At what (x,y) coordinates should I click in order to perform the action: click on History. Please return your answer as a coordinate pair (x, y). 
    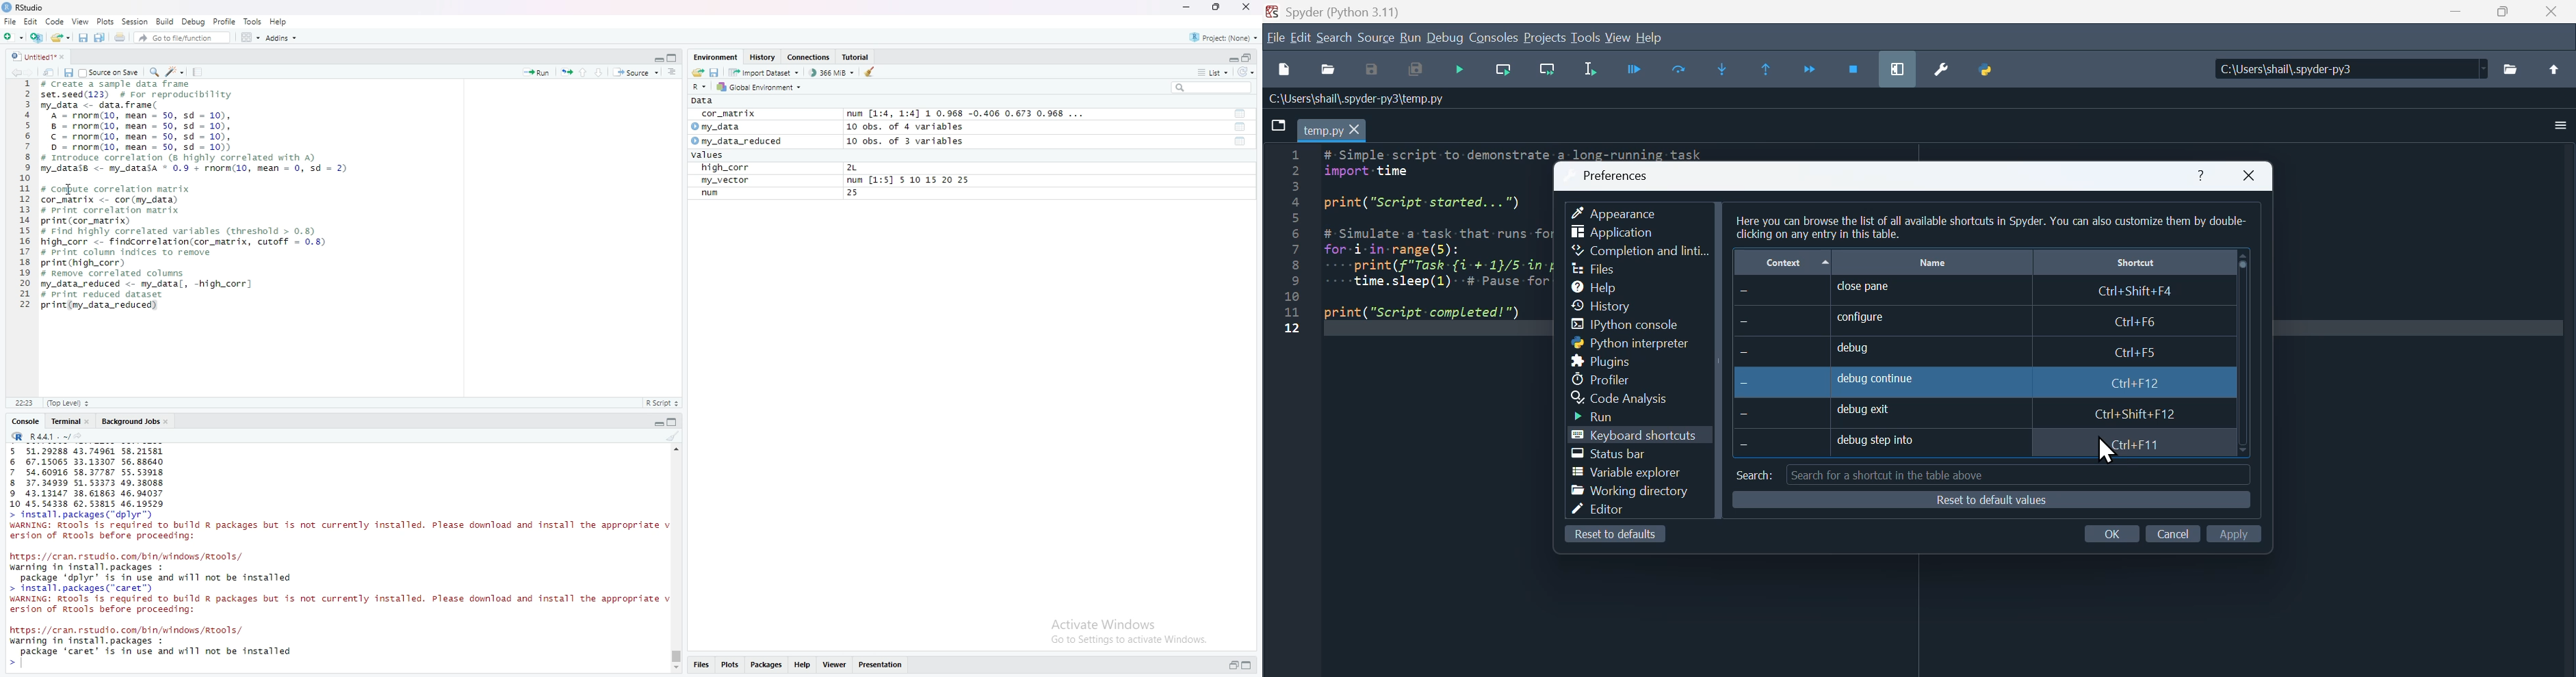
    Looking at the image, I should click on (1613, 304).